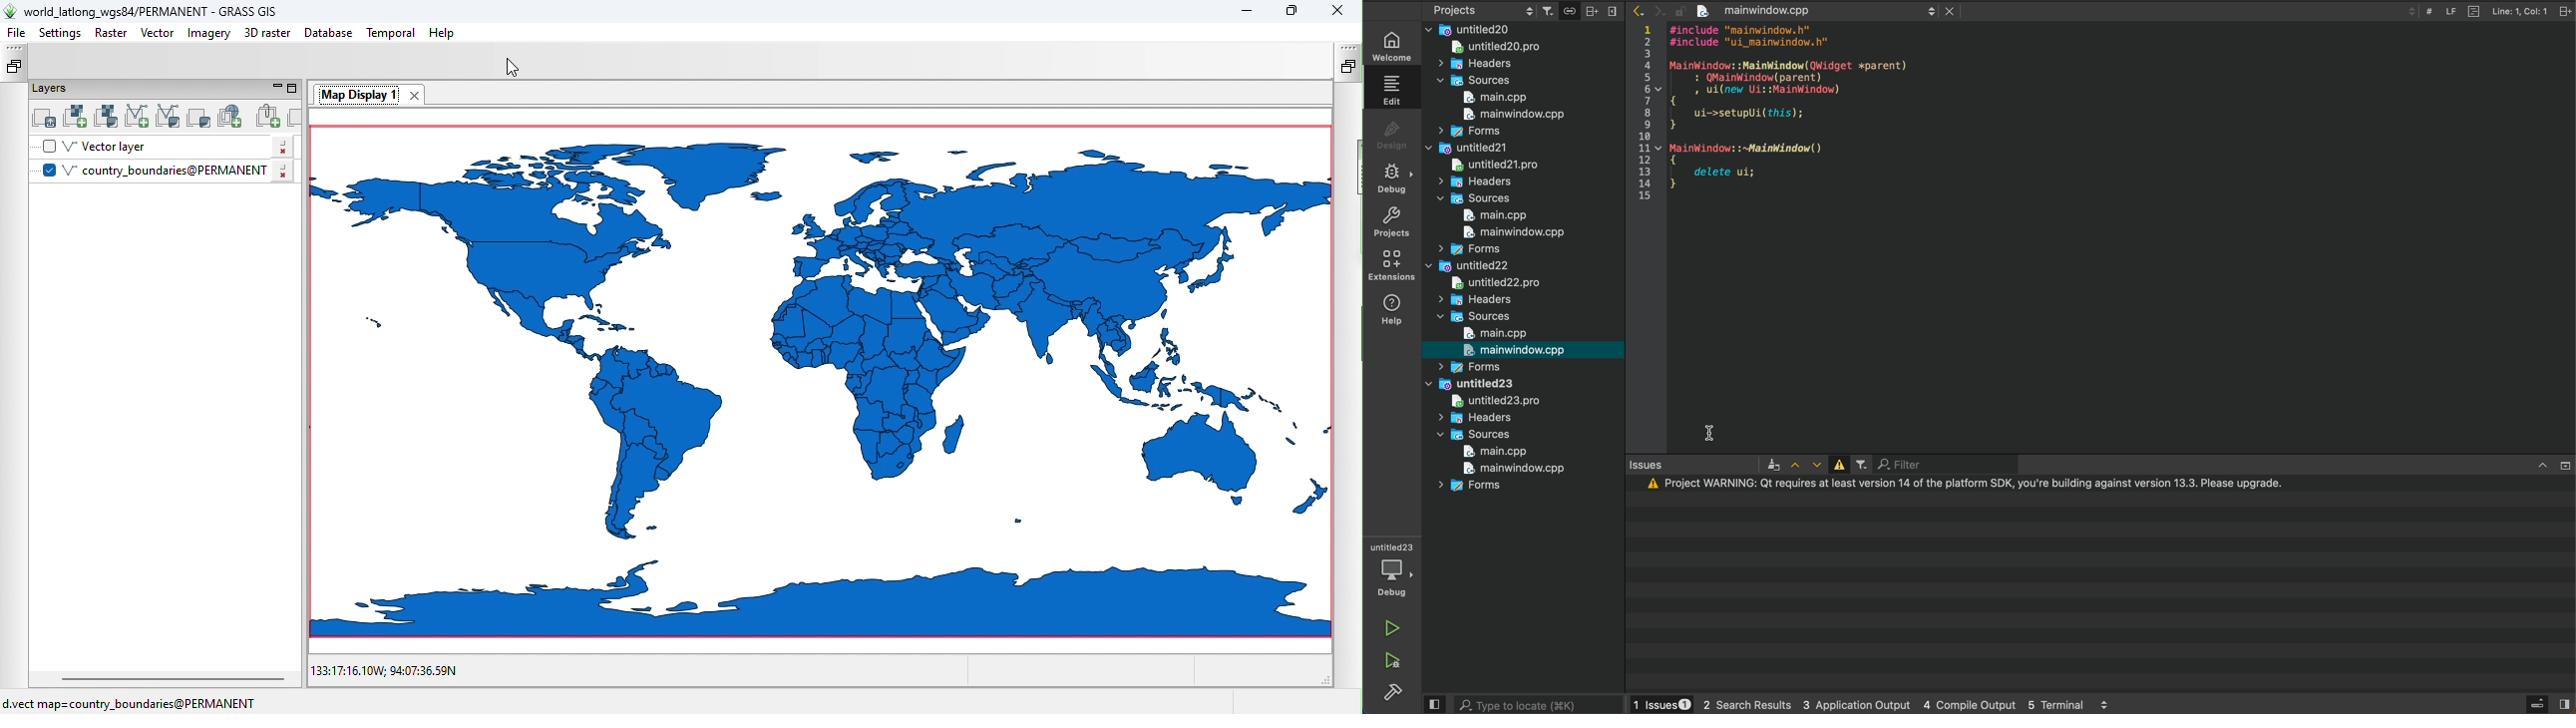  I want to click on link, so click(1569, 10).